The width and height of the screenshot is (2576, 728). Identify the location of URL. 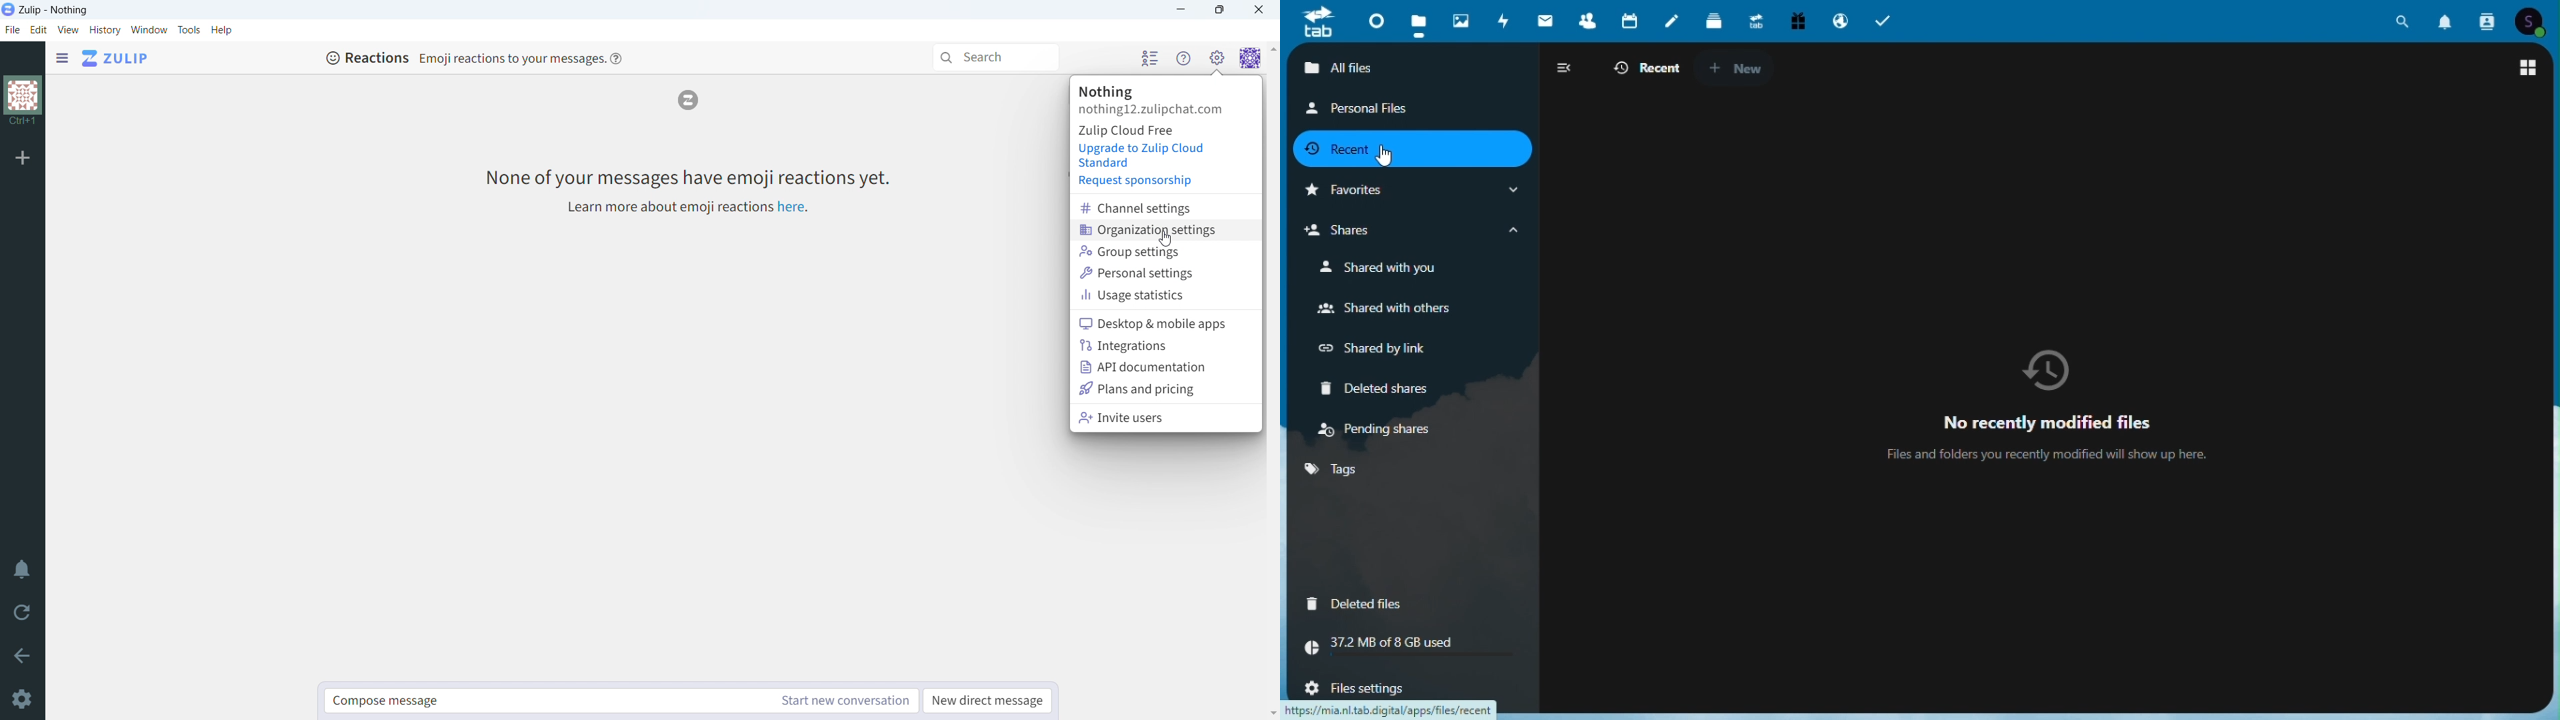
(1398, 709).